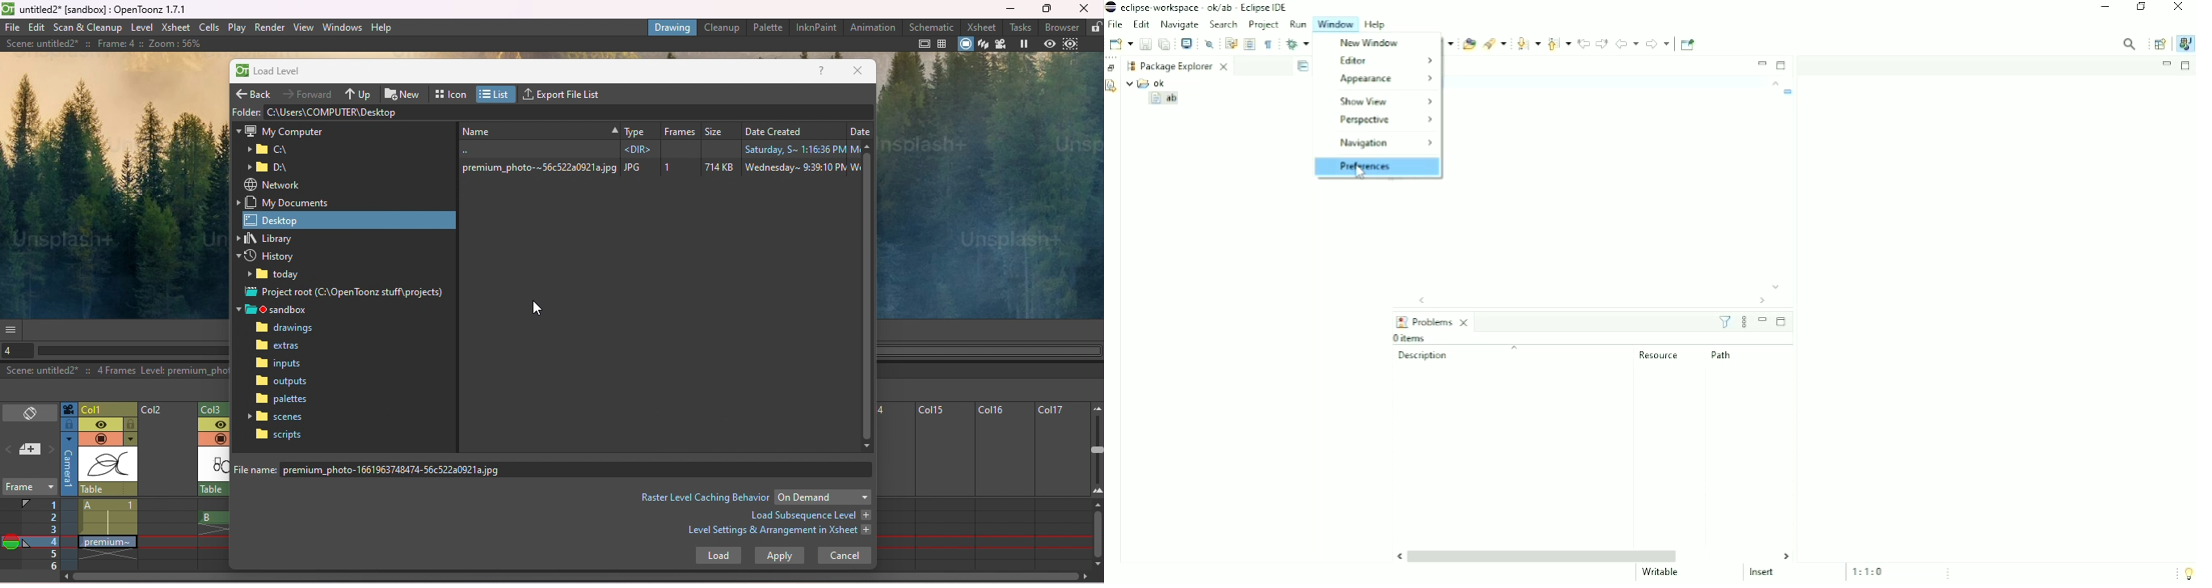 Image resolution: width=2212 pixels, height=588 pixels. What do you see at coordinates (1584, 42) in the screenshot?
I see `Previous Edit Location` at bounding box center [1584, 42].